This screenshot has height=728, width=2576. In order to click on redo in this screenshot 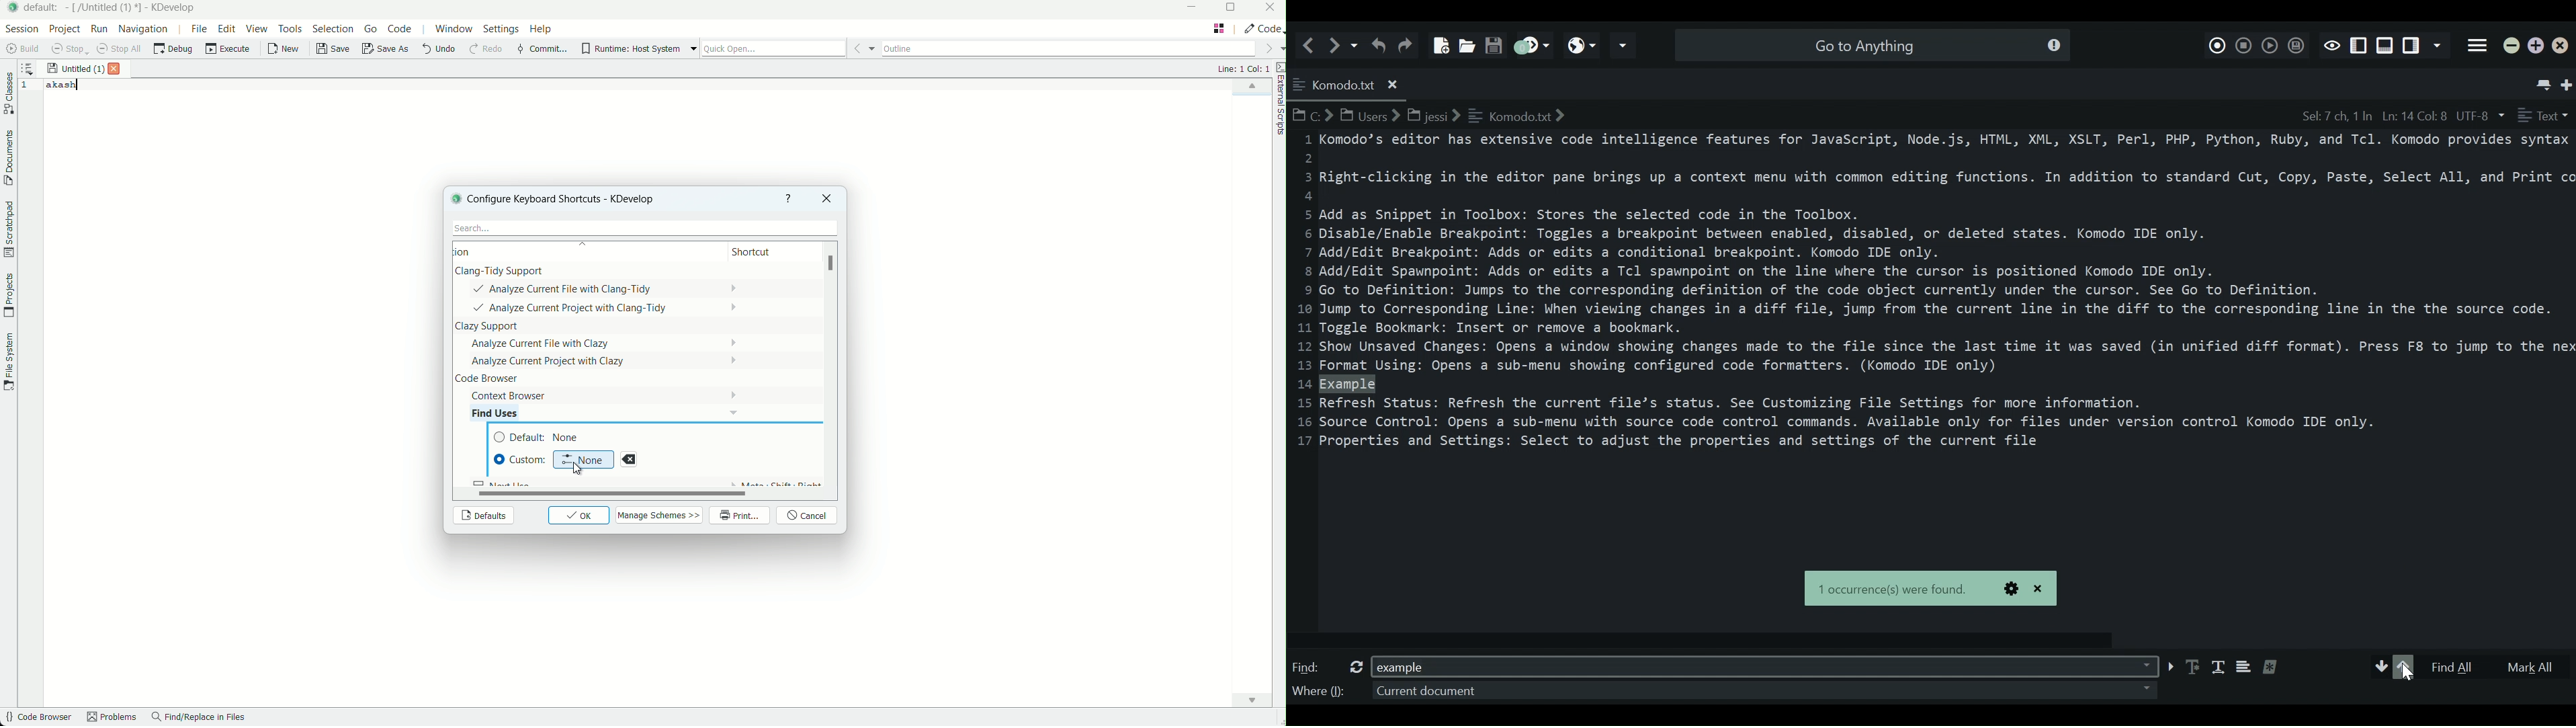, I will do `click(484, 50)`.